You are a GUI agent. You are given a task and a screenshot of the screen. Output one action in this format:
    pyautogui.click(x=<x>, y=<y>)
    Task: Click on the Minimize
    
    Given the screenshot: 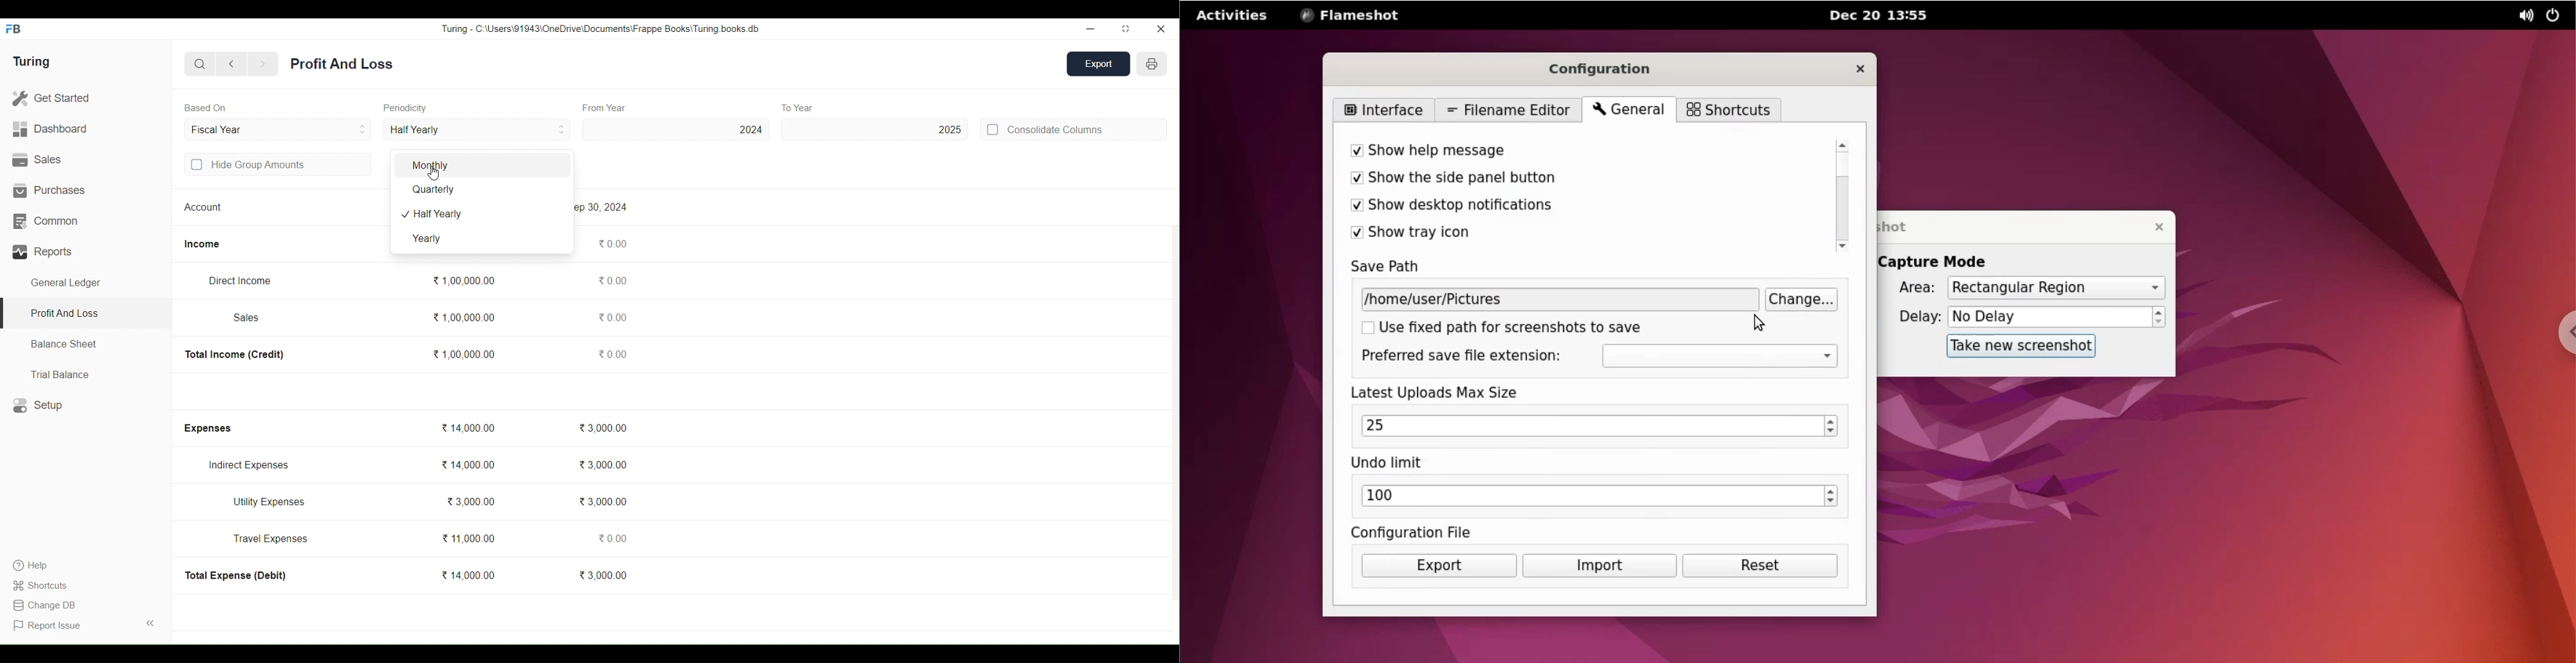 What is the action you would take?
    pyautogui.click(x=1090, y=29)
    